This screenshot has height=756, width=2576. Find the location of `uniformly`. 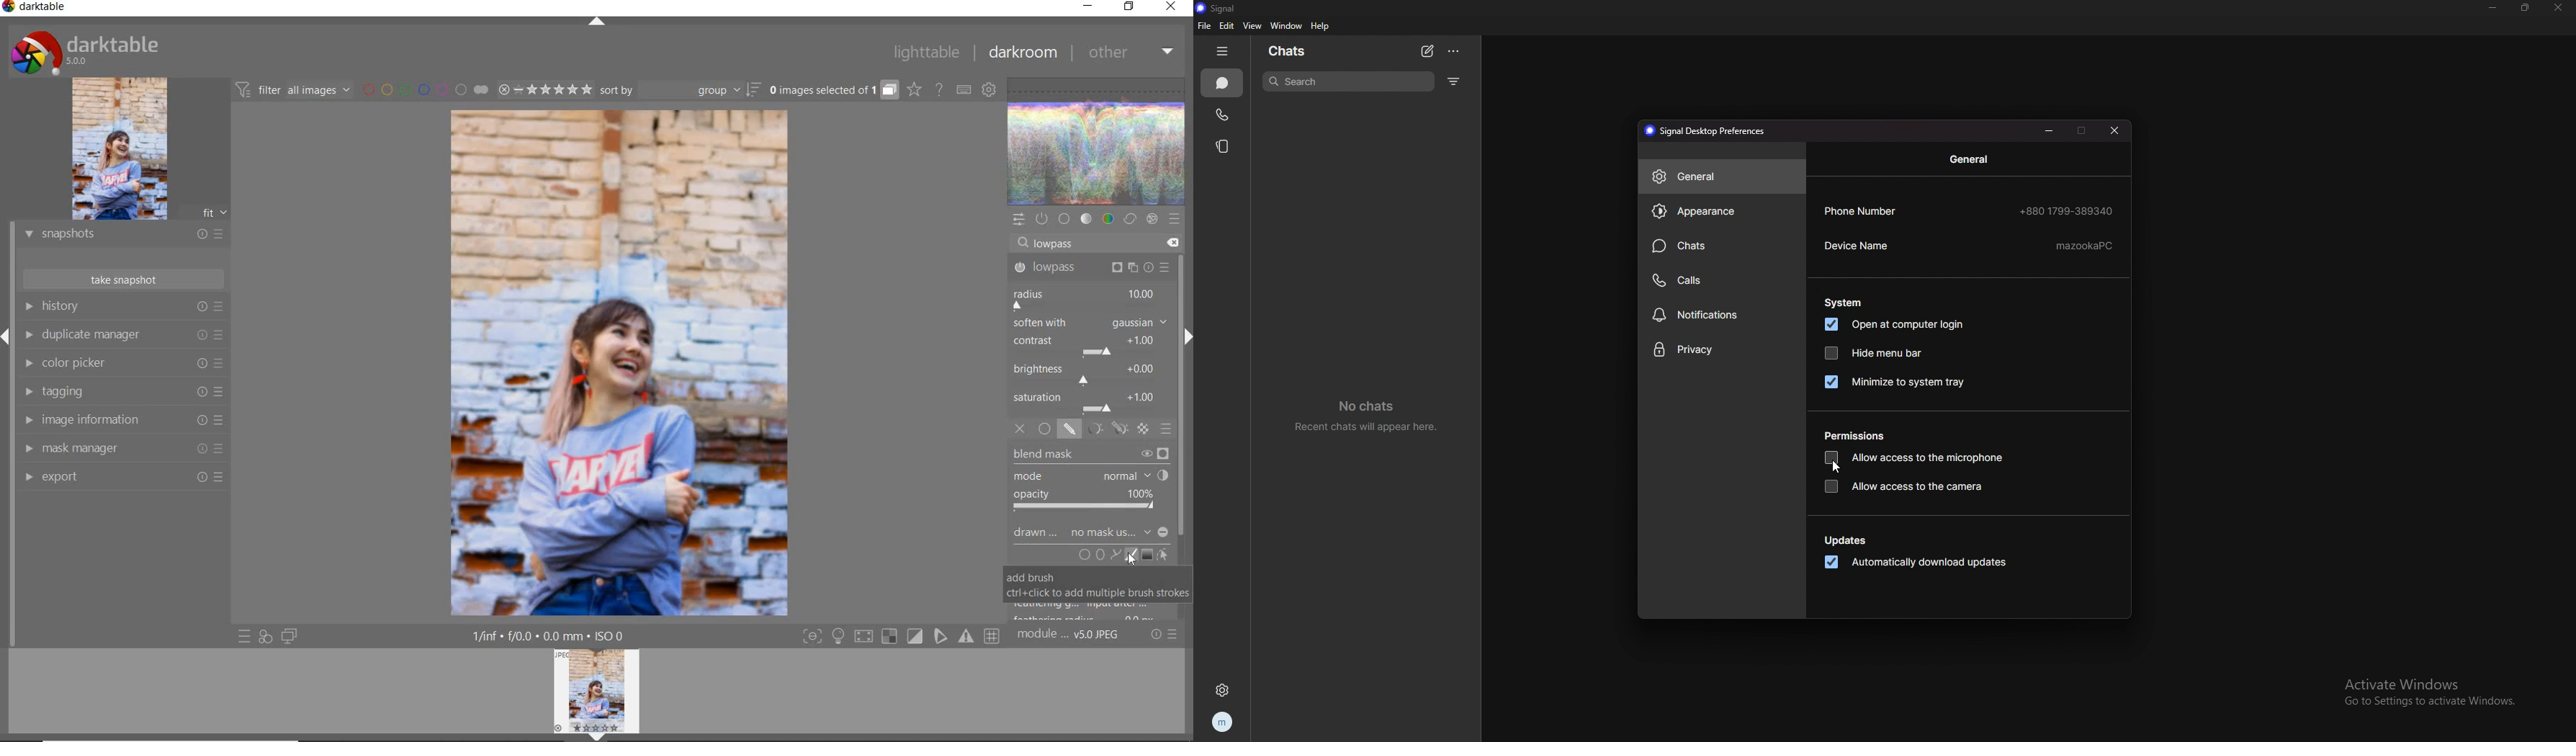

uniformly is located at coordinates (1044, 429).